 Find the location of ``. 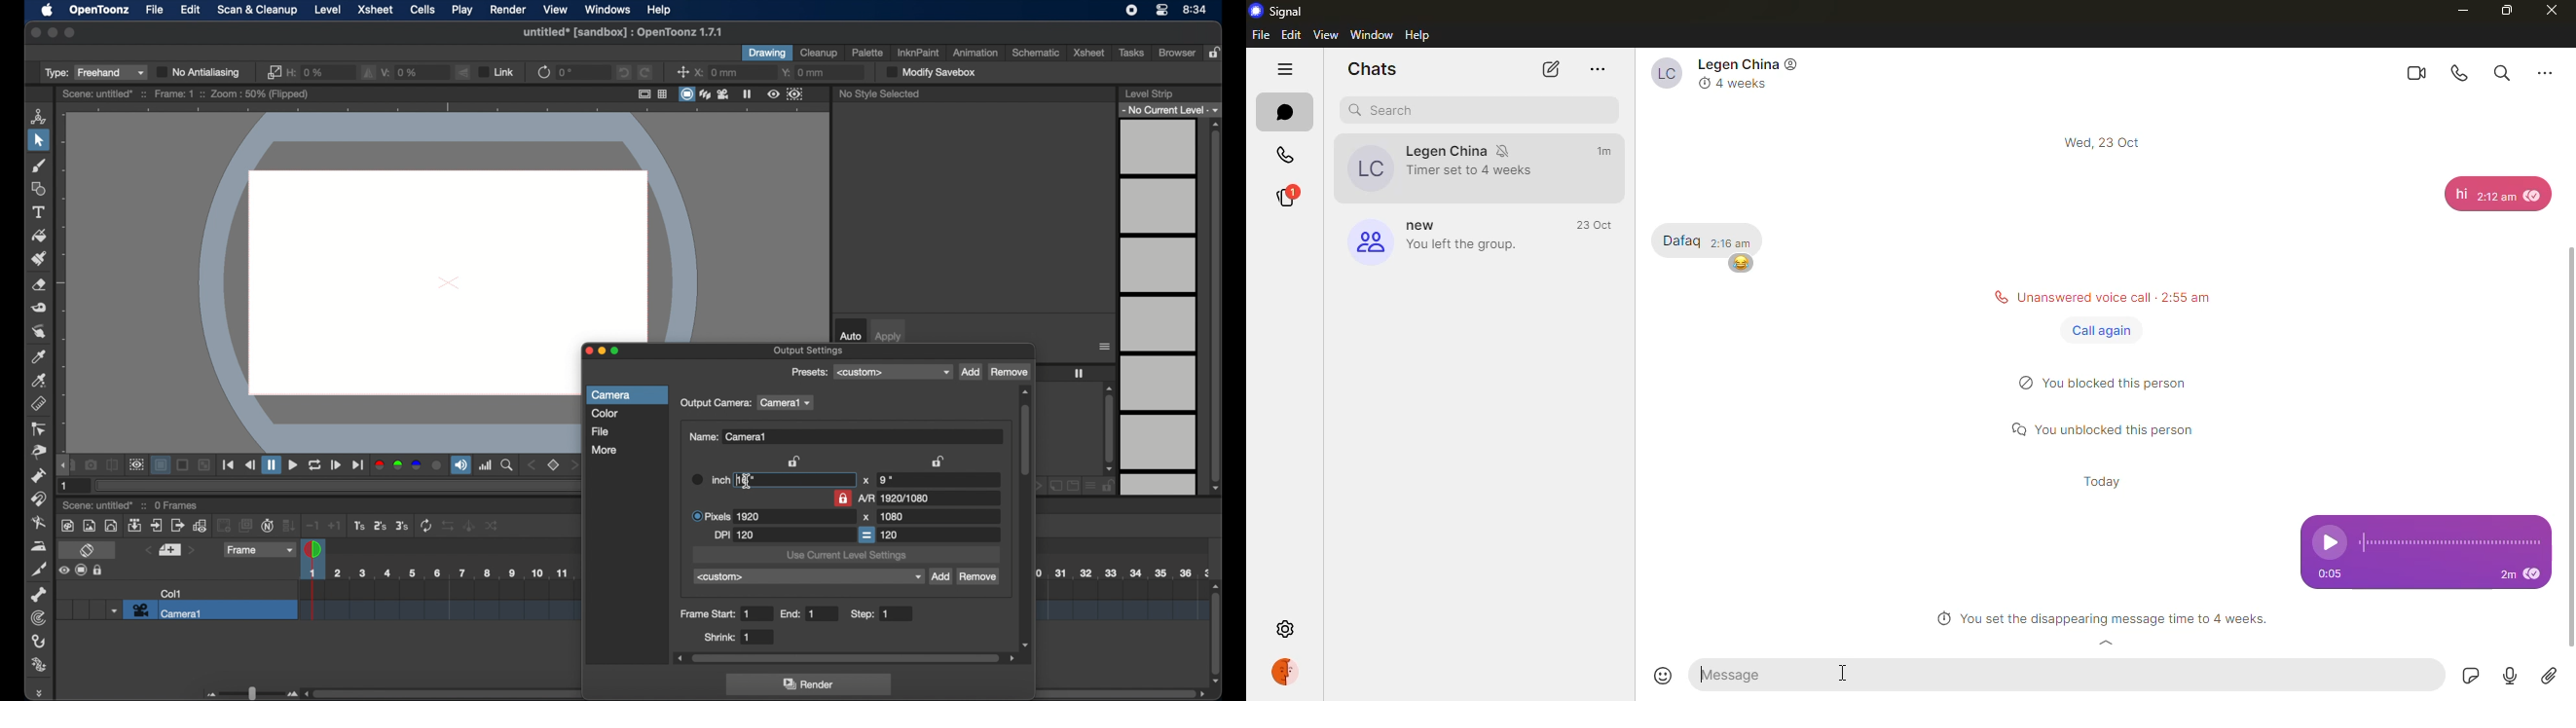

 is located at coordinates (67, 525).